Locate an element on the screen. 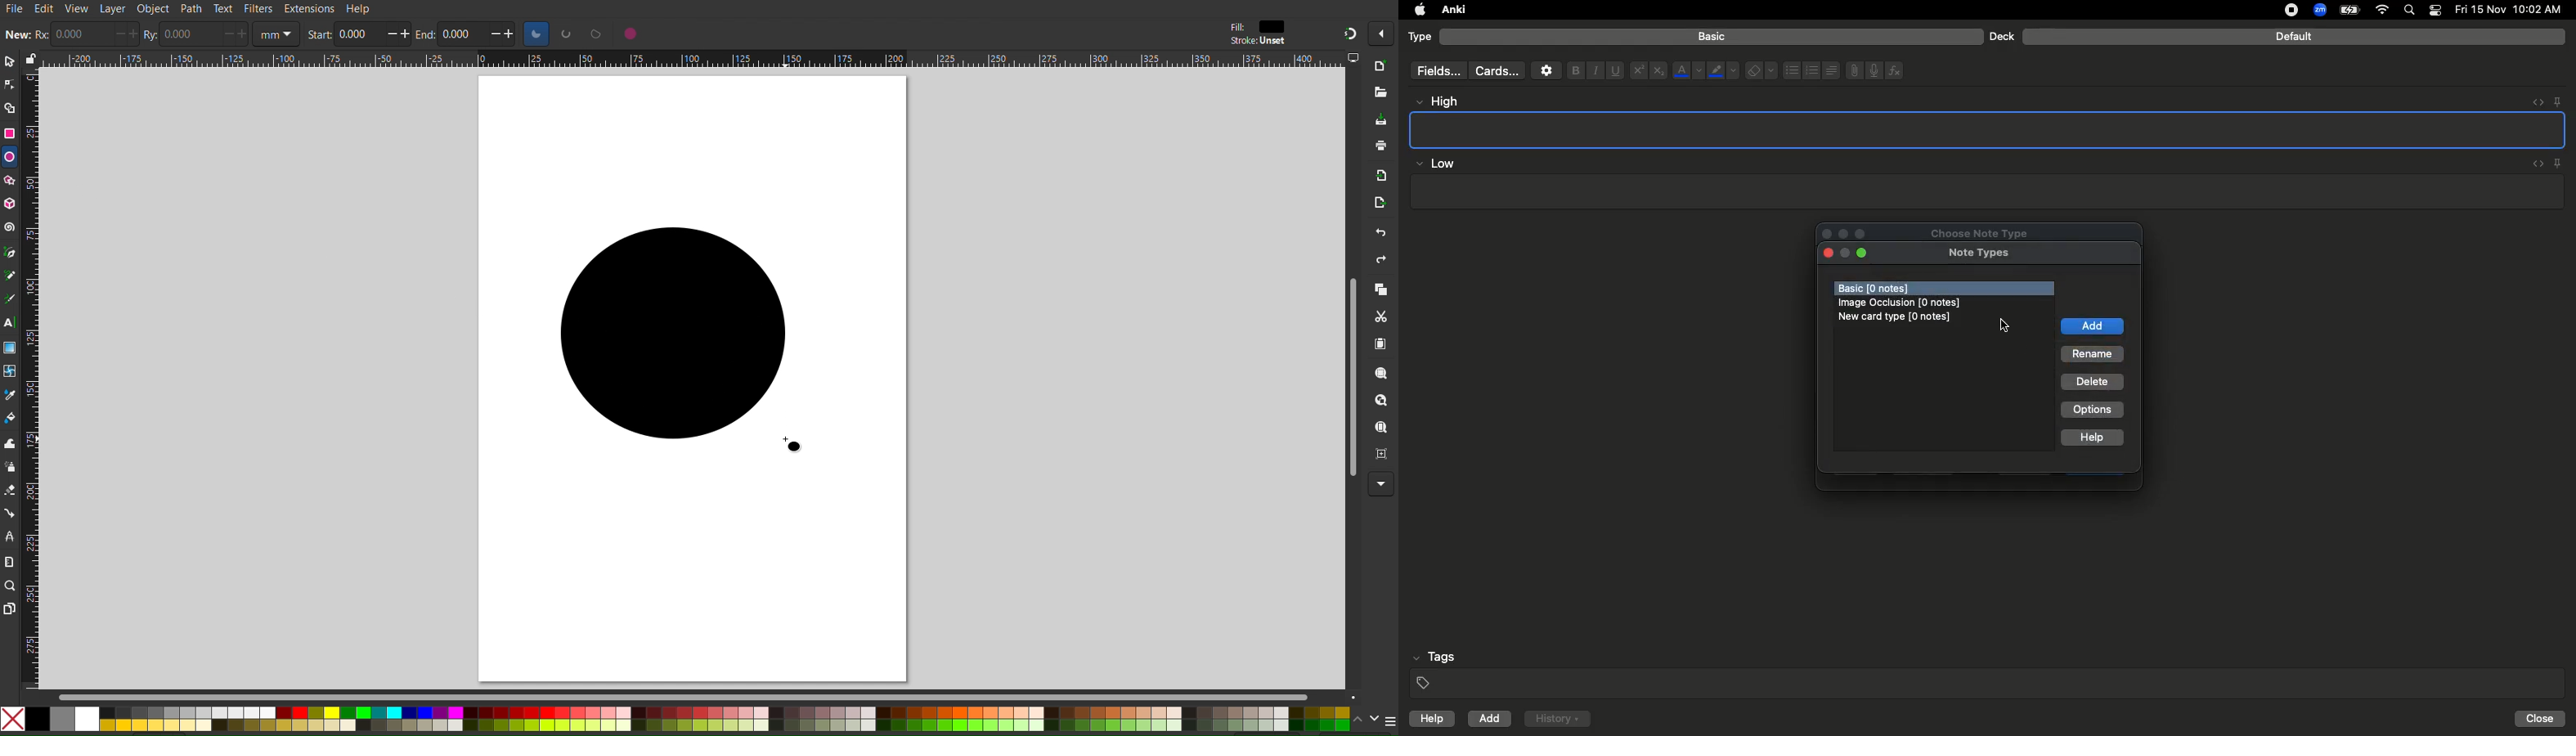 Image resolution: width=2576 pixels, height=756 pixels. Zoom Drawing is located at coordinates (1381, 401).